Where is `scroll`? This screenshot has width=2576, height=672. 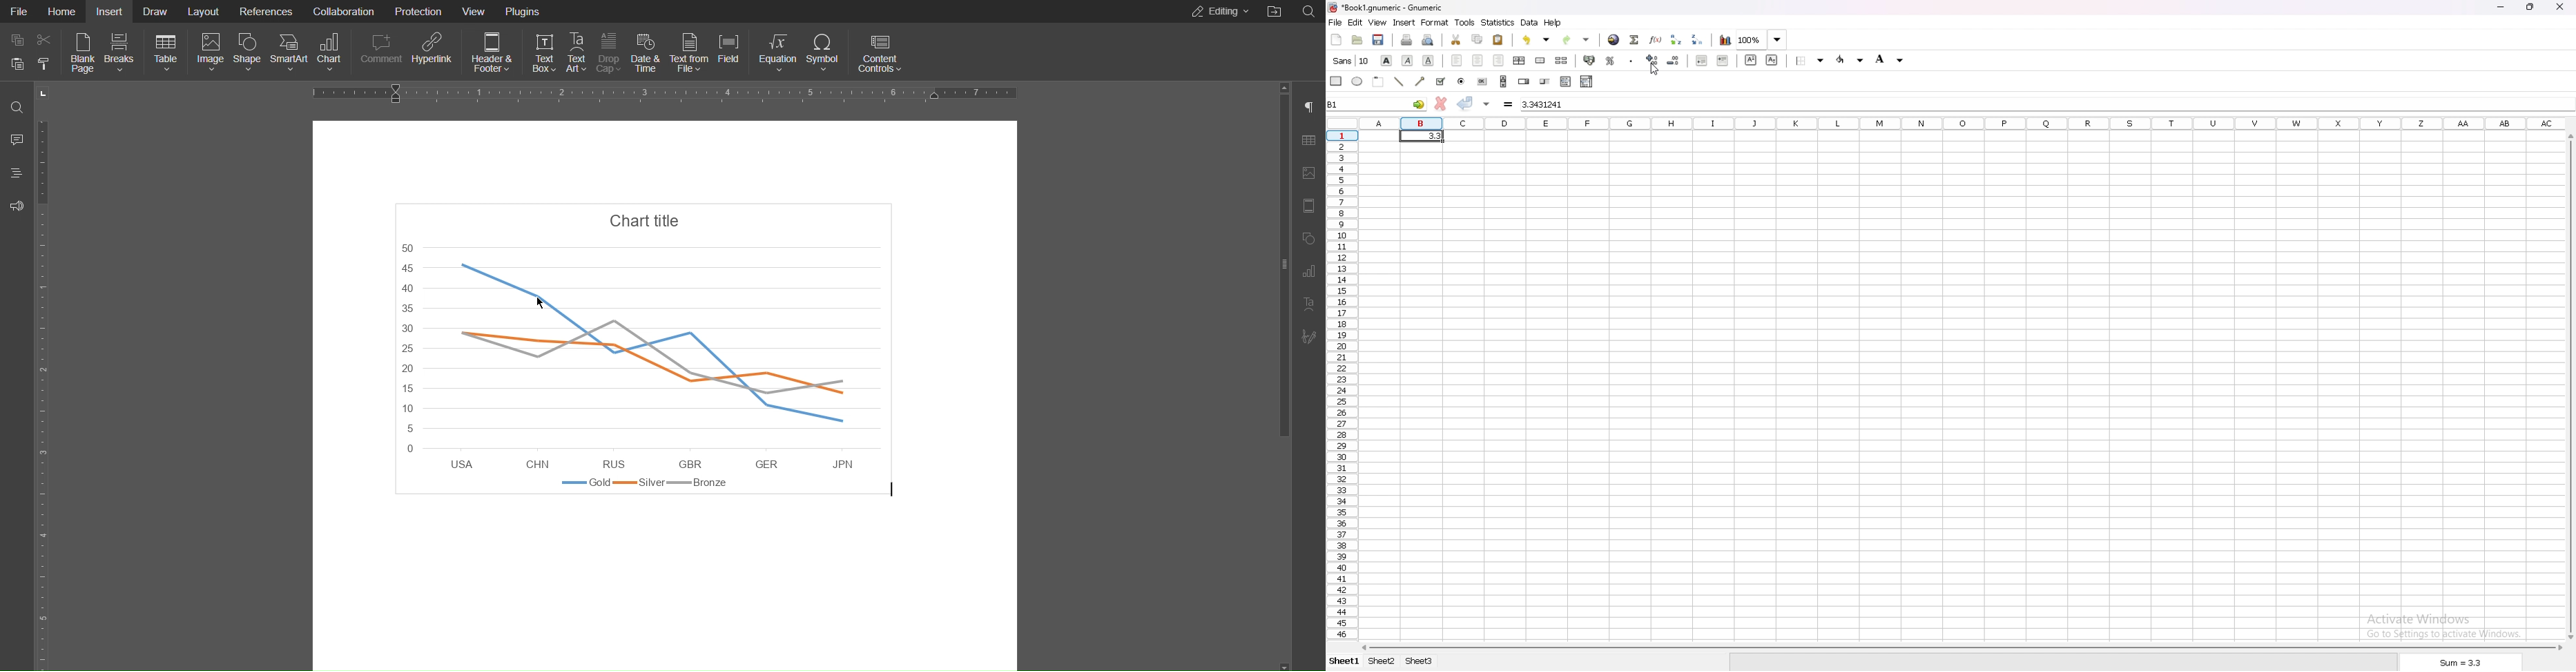
scroll is located at coordinates (1504, 81).